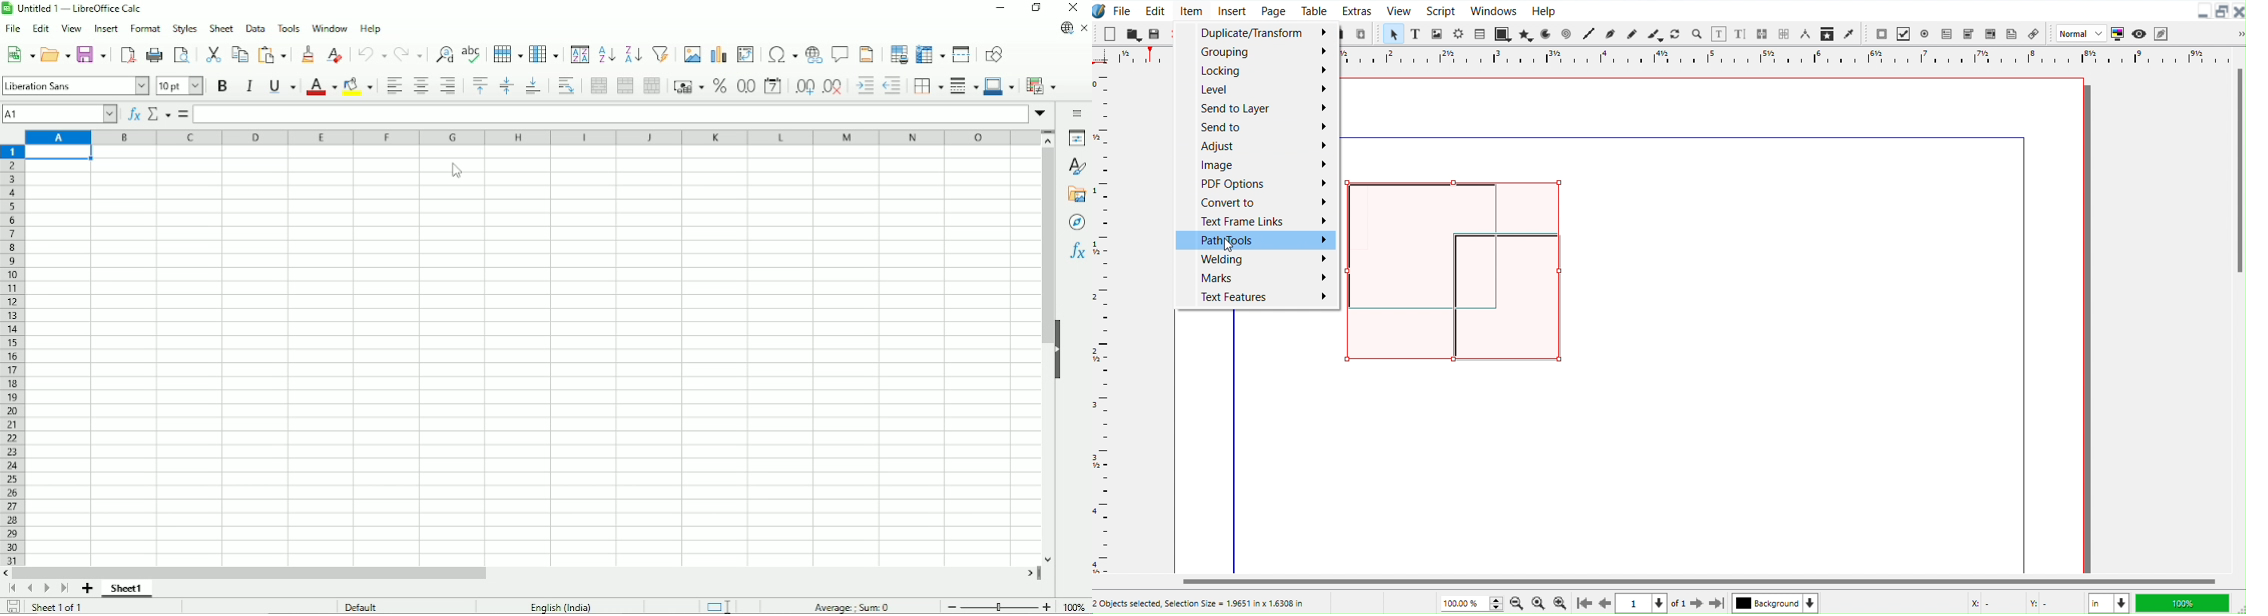  What do you see at coordinates (964, 87) in the screenshot?
I see `Border style` at bounding box center [964, 87].